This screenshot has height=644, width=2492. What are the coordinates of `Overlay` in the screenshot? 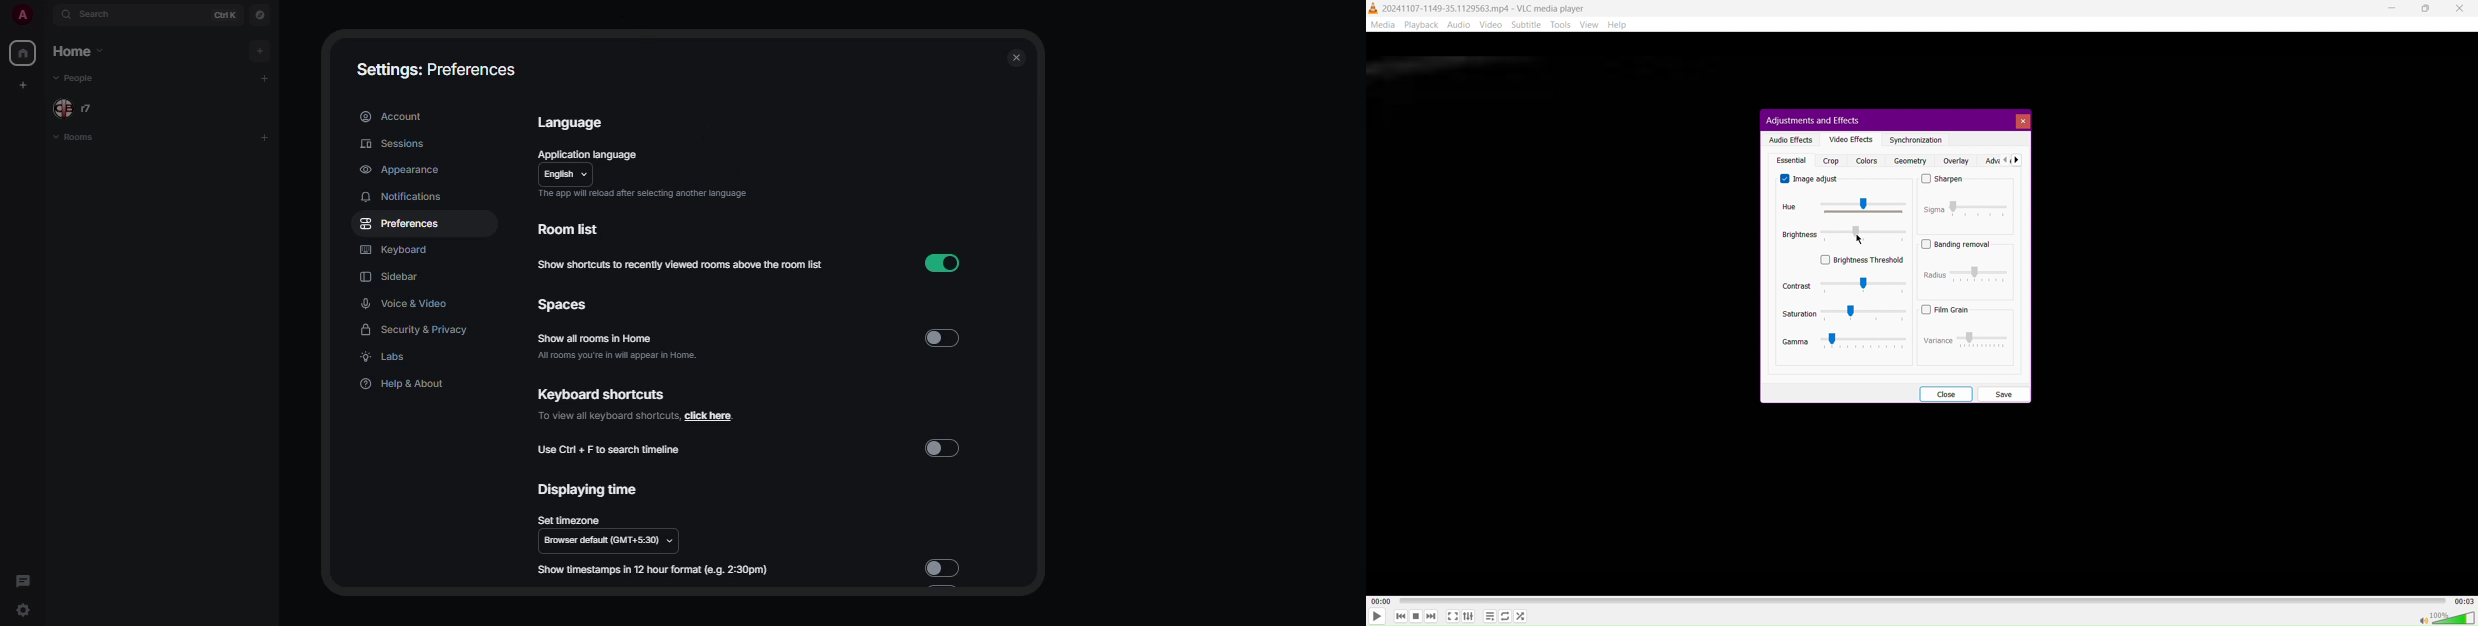 It's located at (1956, 161).